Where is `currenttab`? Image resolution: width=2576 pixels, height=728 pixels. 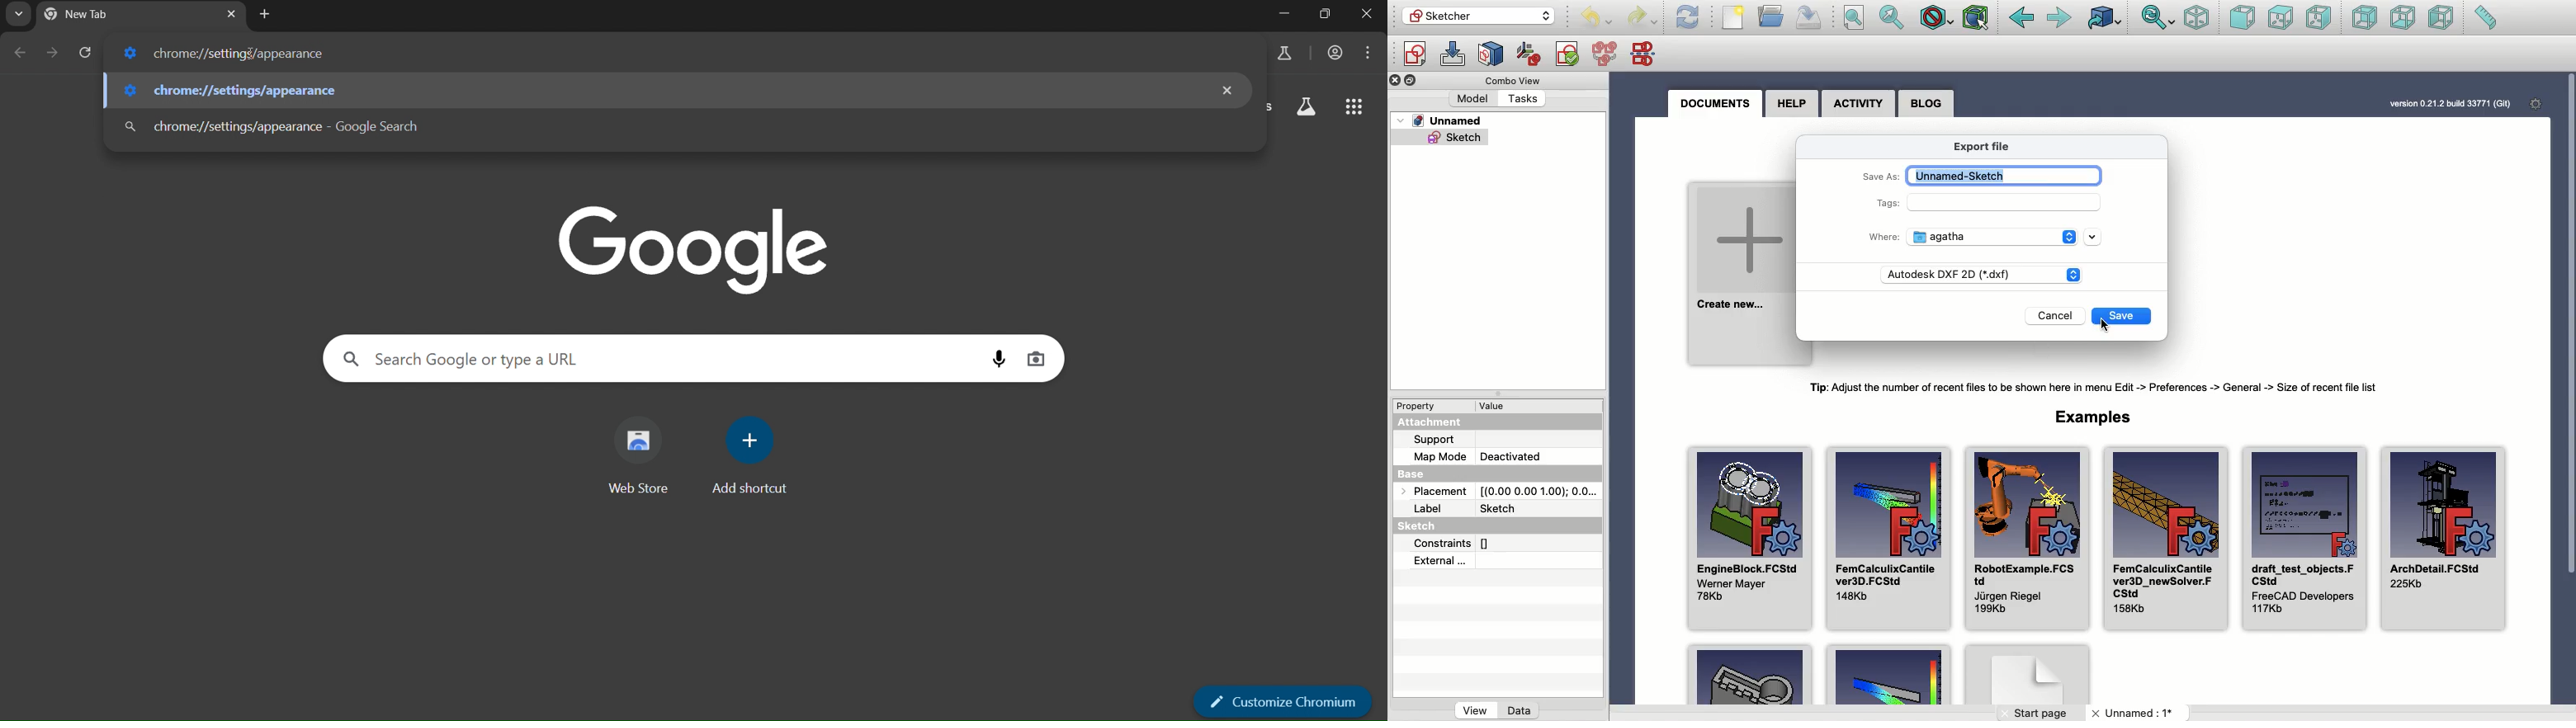 currenttab is located at coordinates (92, 14).